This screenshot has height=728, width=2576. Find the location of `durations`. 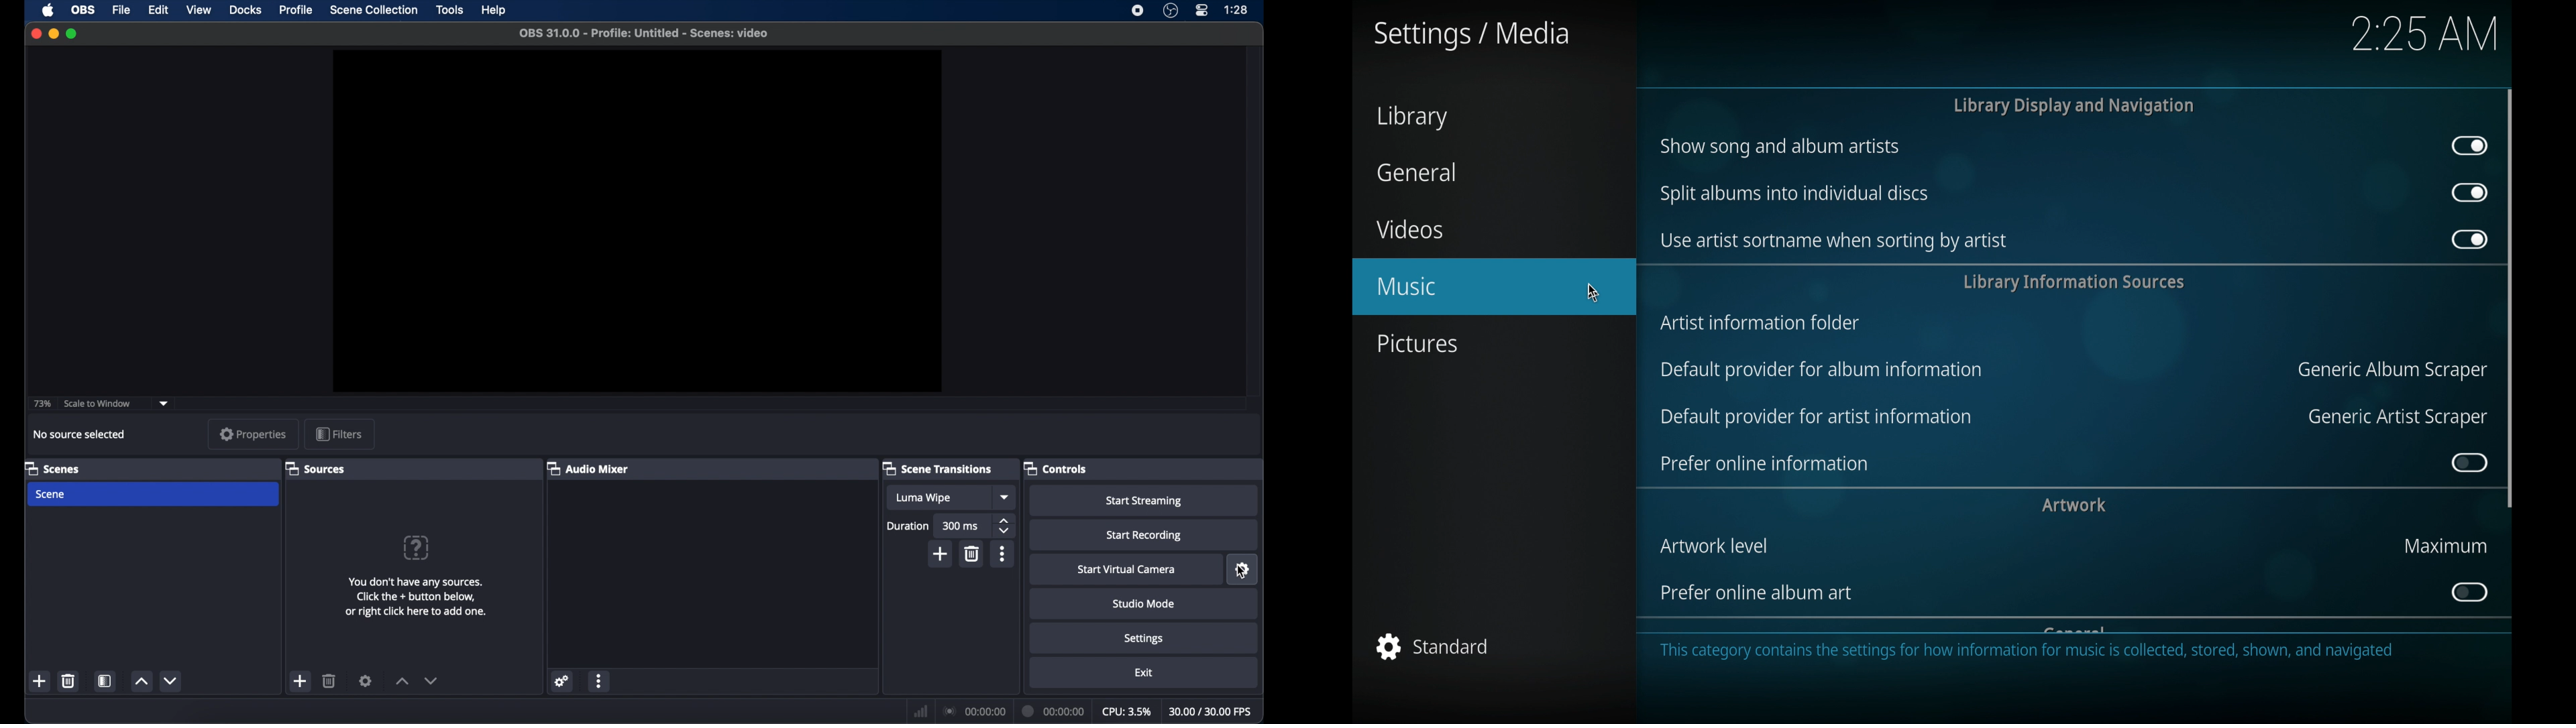

durations is located at coordinates (908, 526).